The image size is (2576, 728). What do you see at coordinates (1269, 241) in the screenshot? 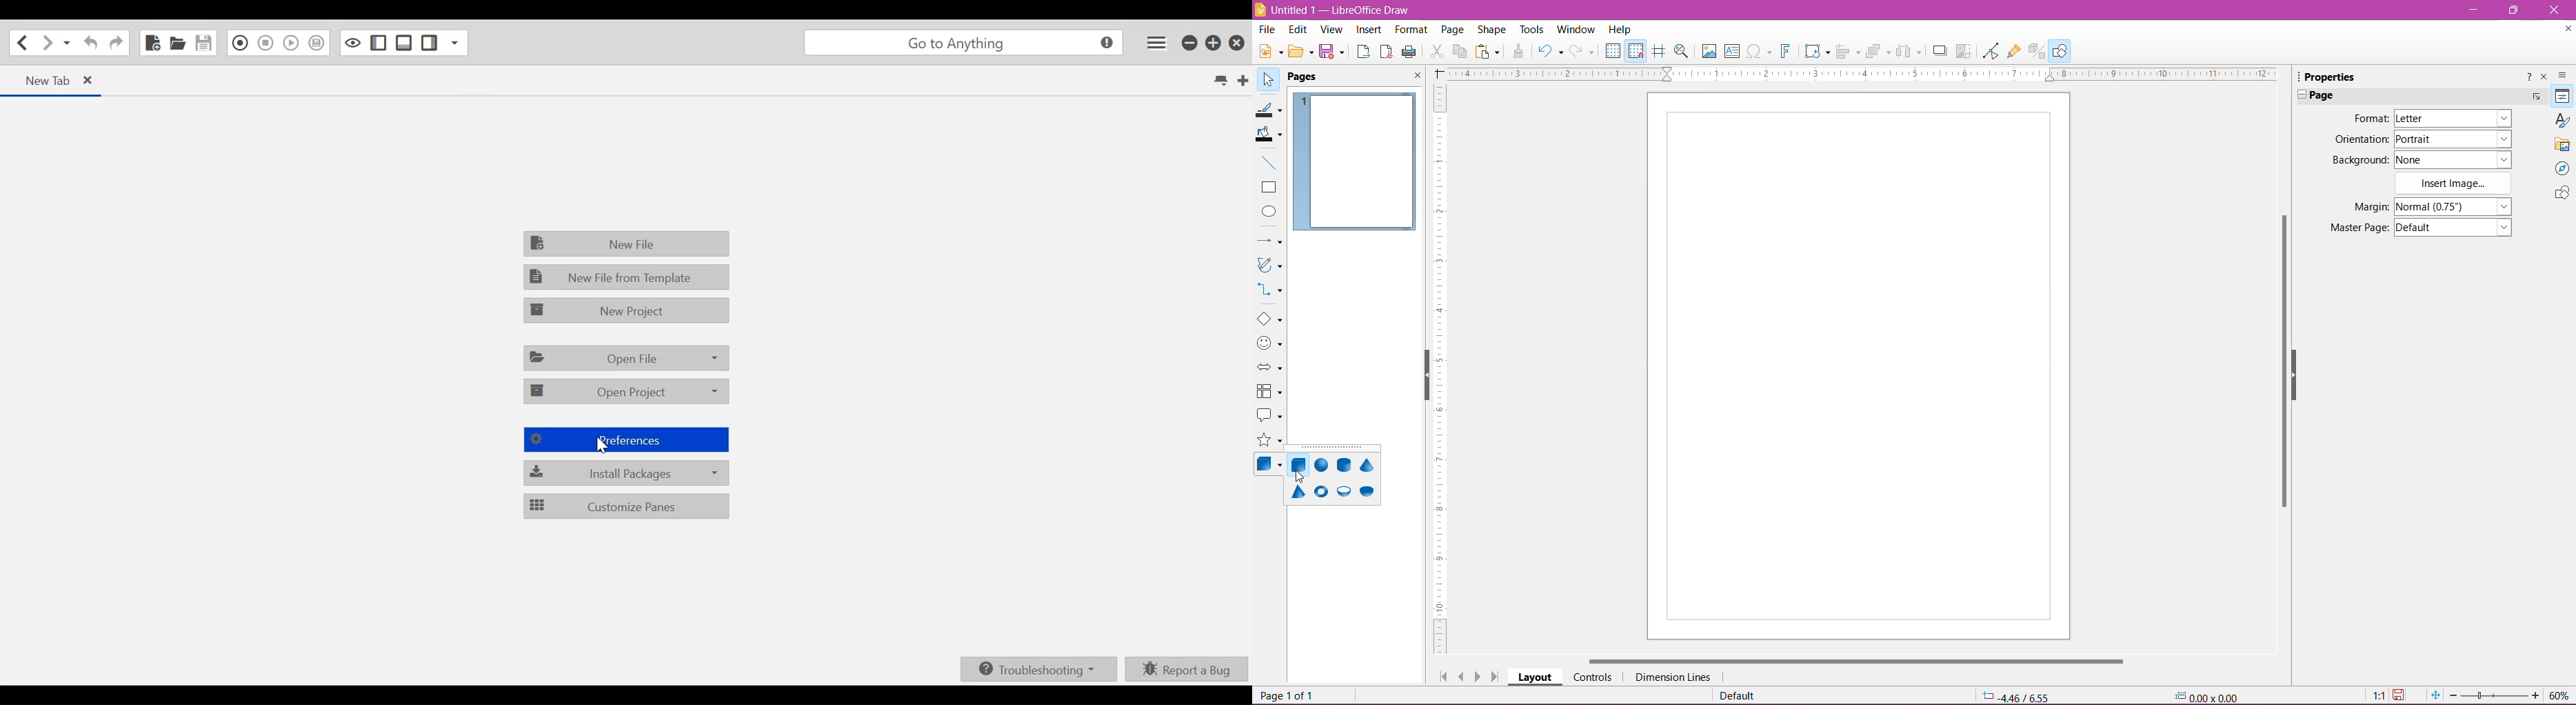
I see `Lines and Arrows` at bounding box center [1269, 241].